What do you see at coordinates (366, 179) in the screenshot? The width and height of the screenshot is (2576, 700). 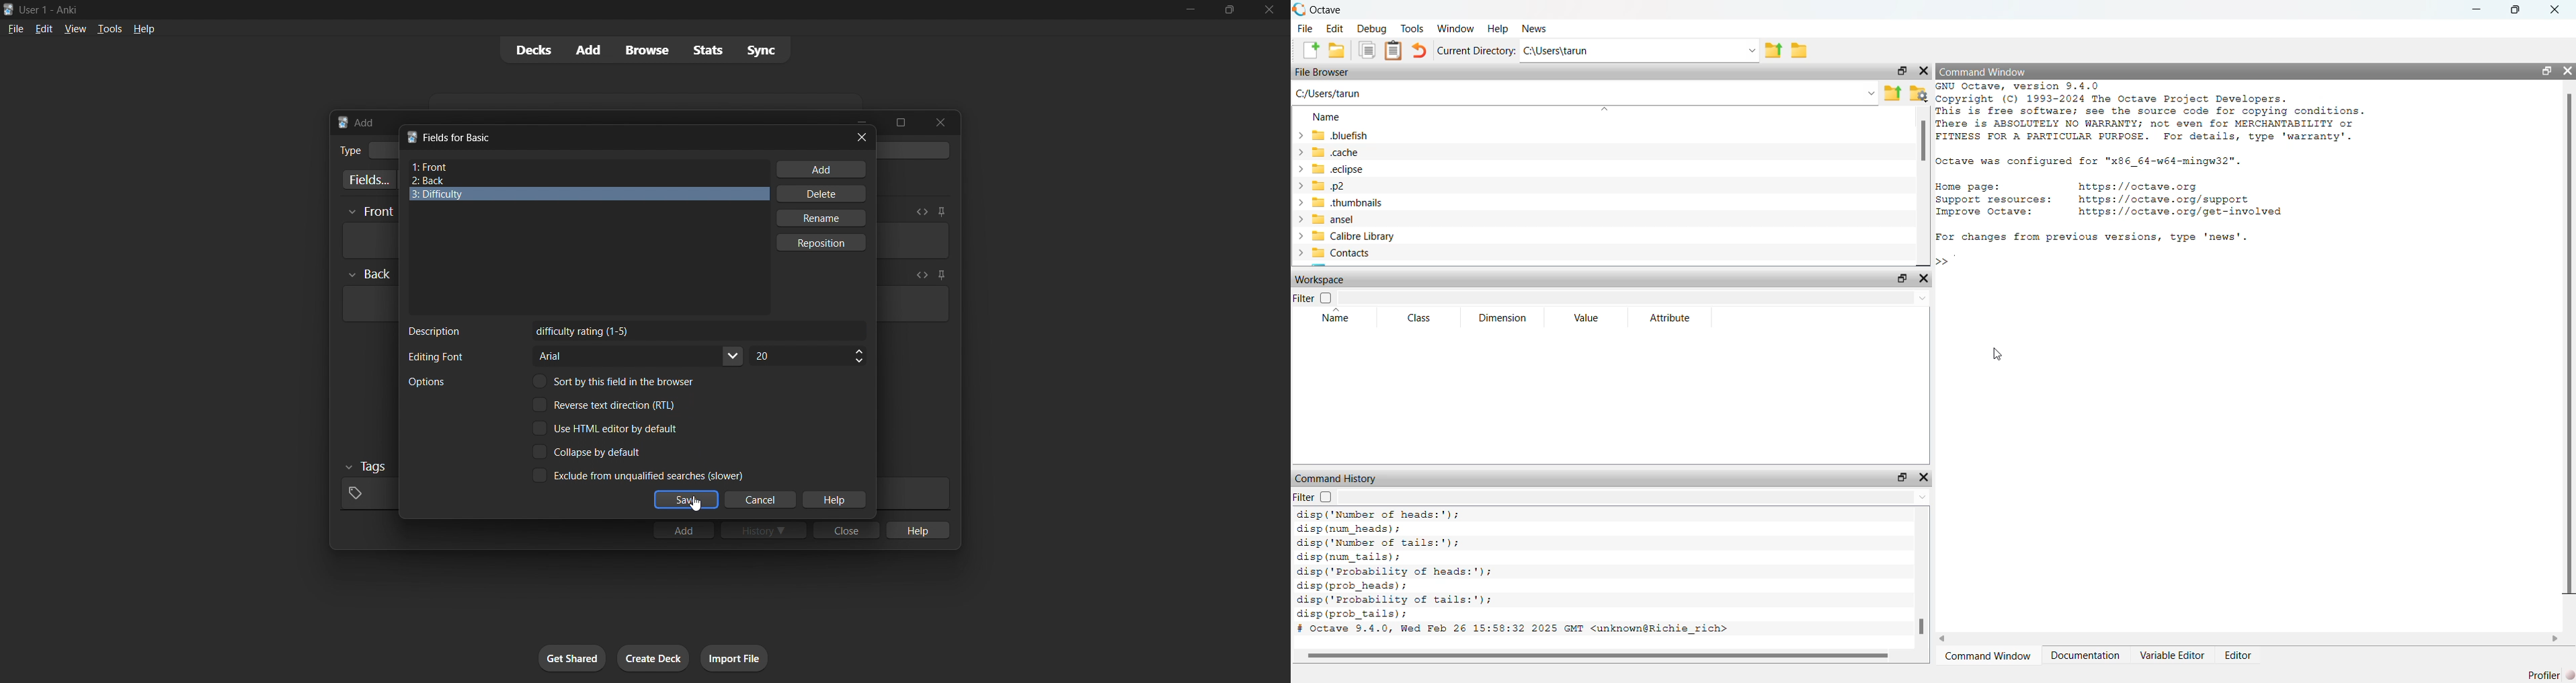 I see `customize fields` at bounding box center [366, 179].